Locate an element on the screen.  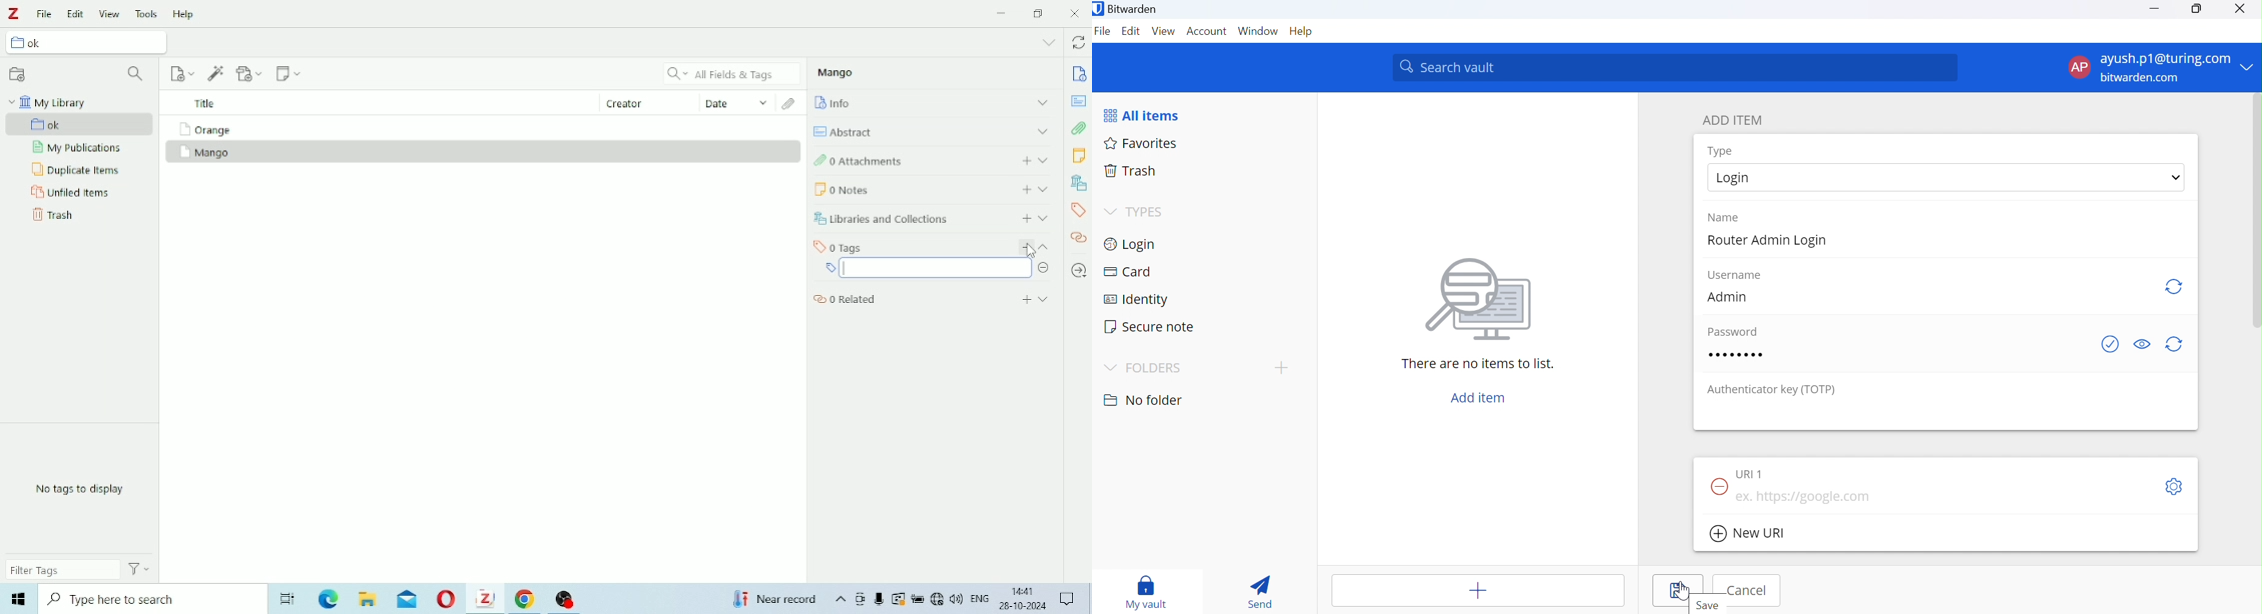
Admin is located at coordinates (1731, 297).